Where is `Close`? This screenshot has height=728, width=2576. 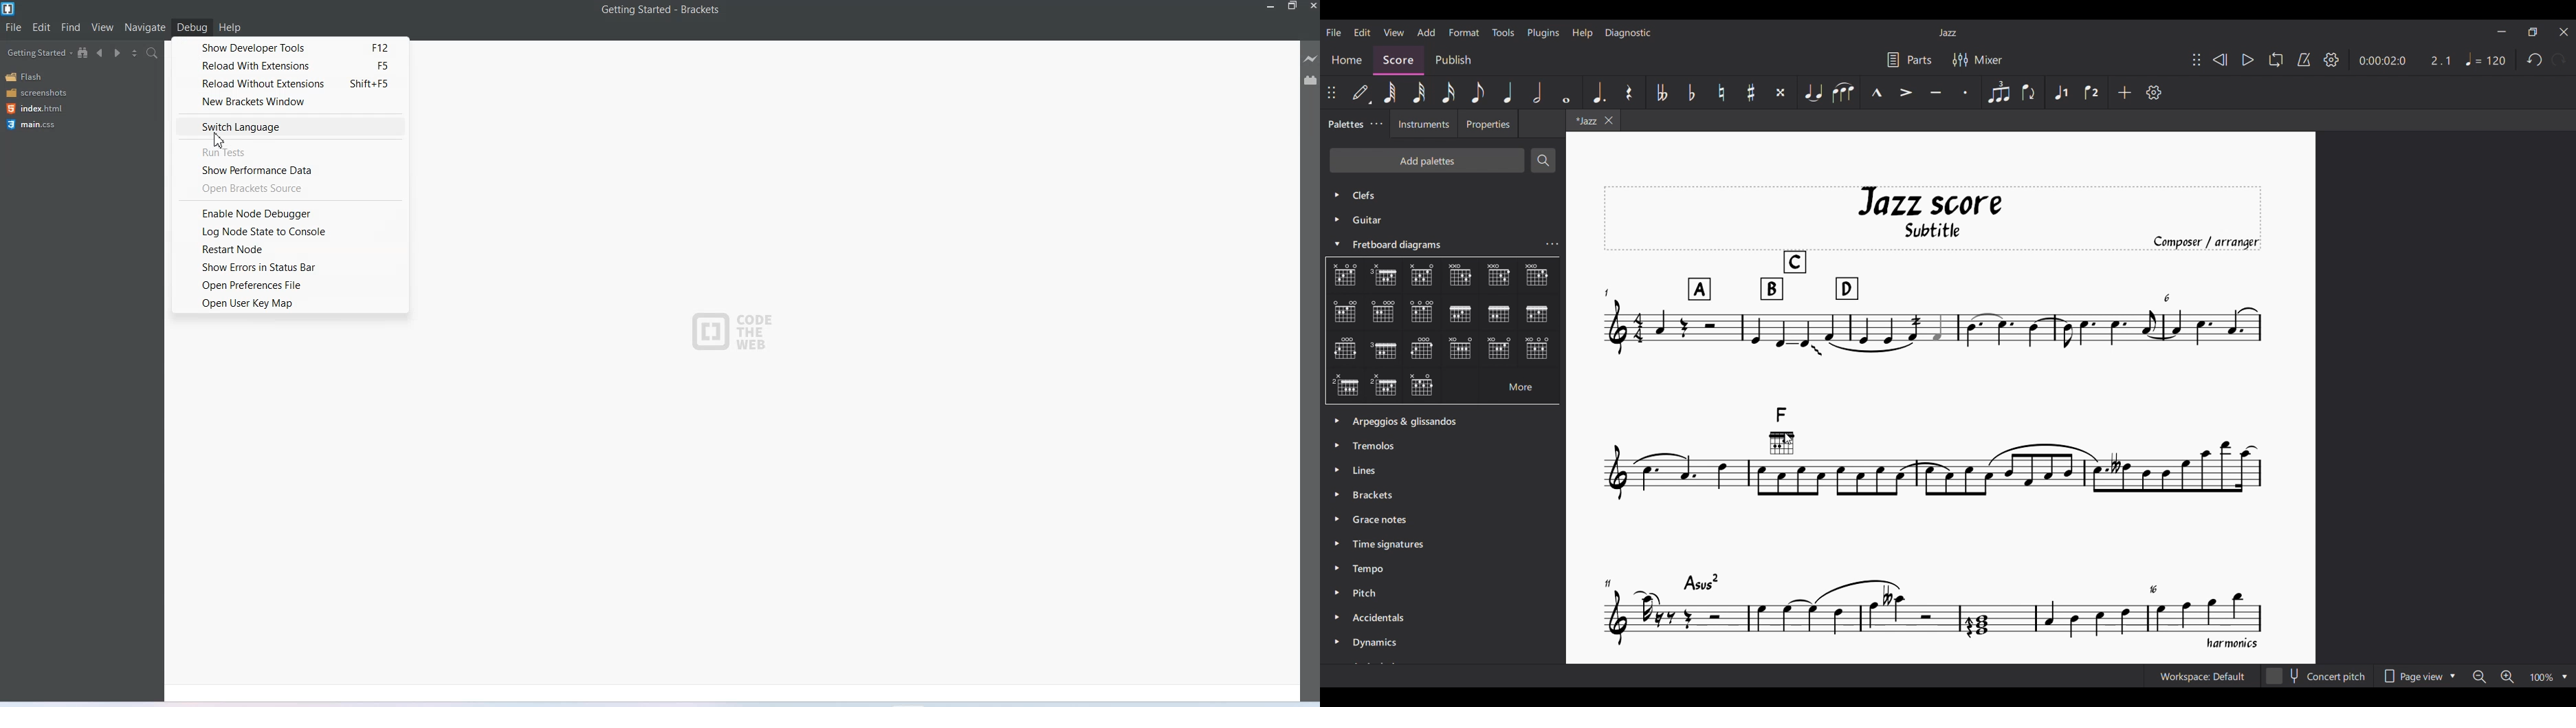 Close is located at coordinates (2565, 32).